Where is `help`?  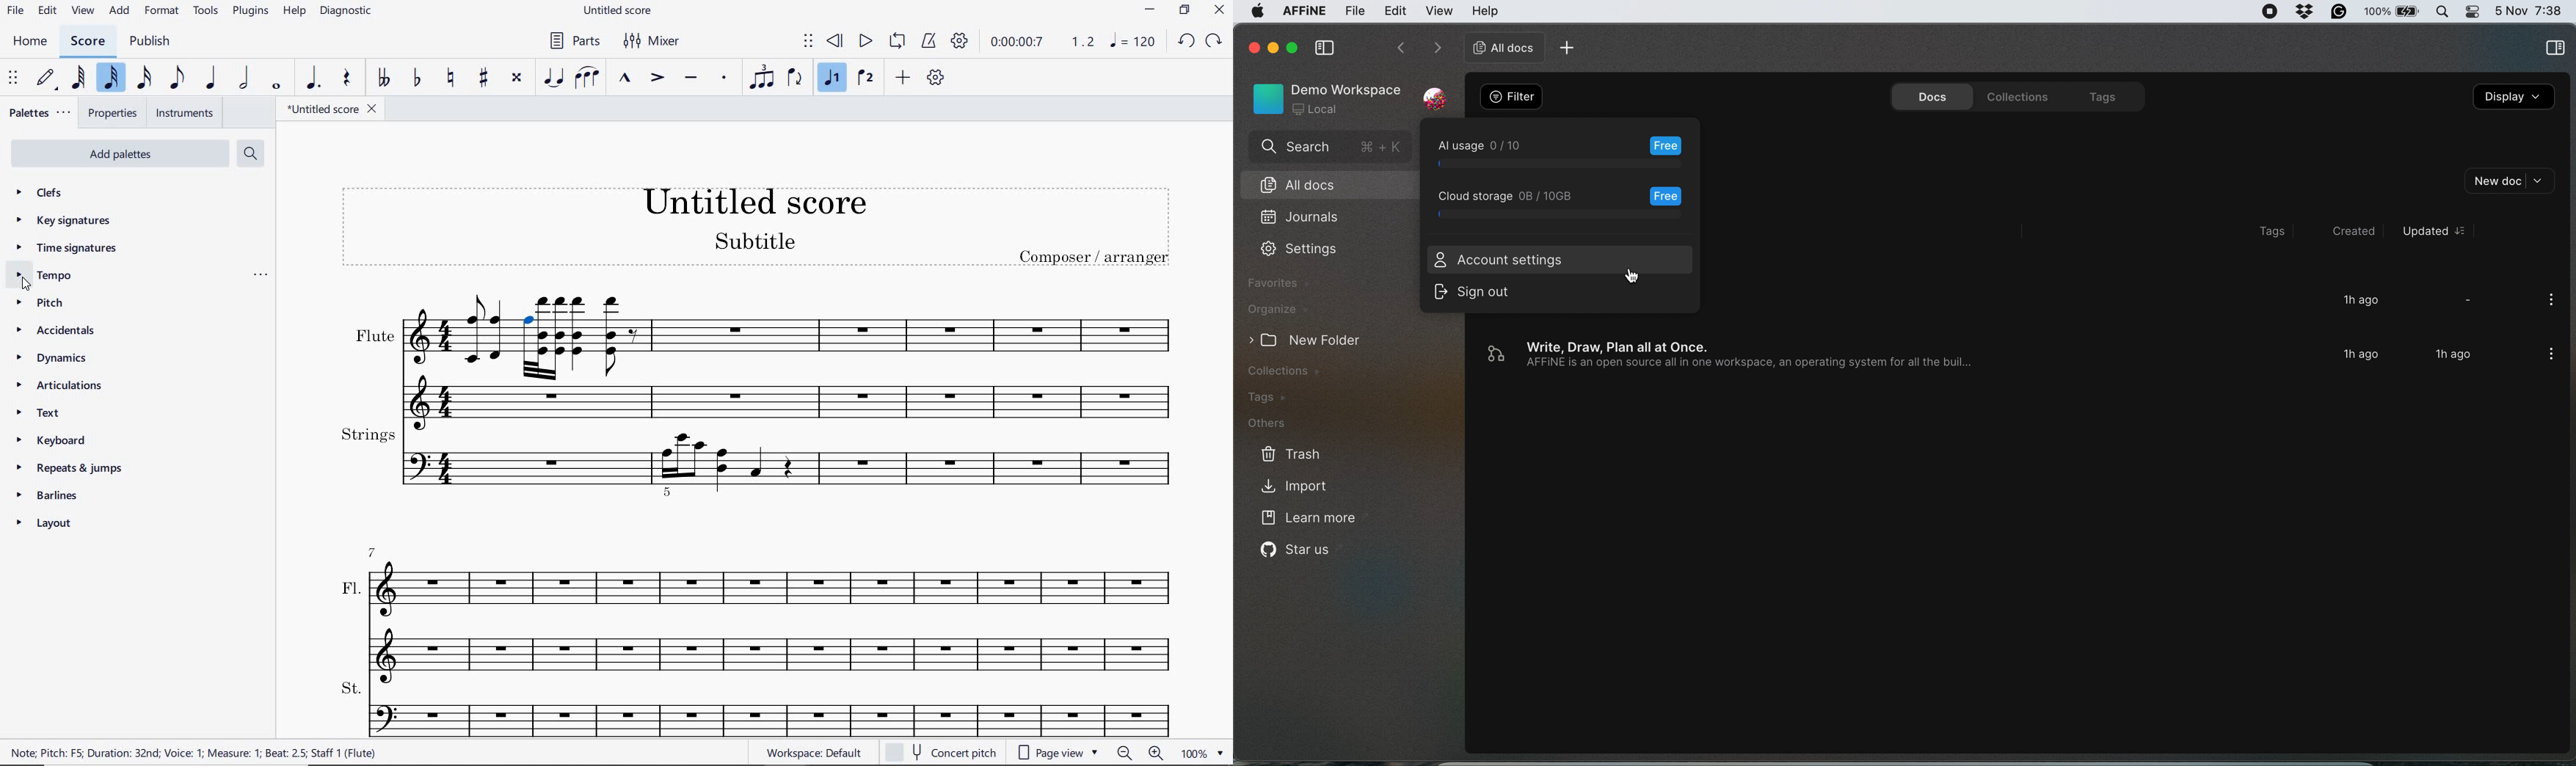
help is located at coordinates (294, 12).